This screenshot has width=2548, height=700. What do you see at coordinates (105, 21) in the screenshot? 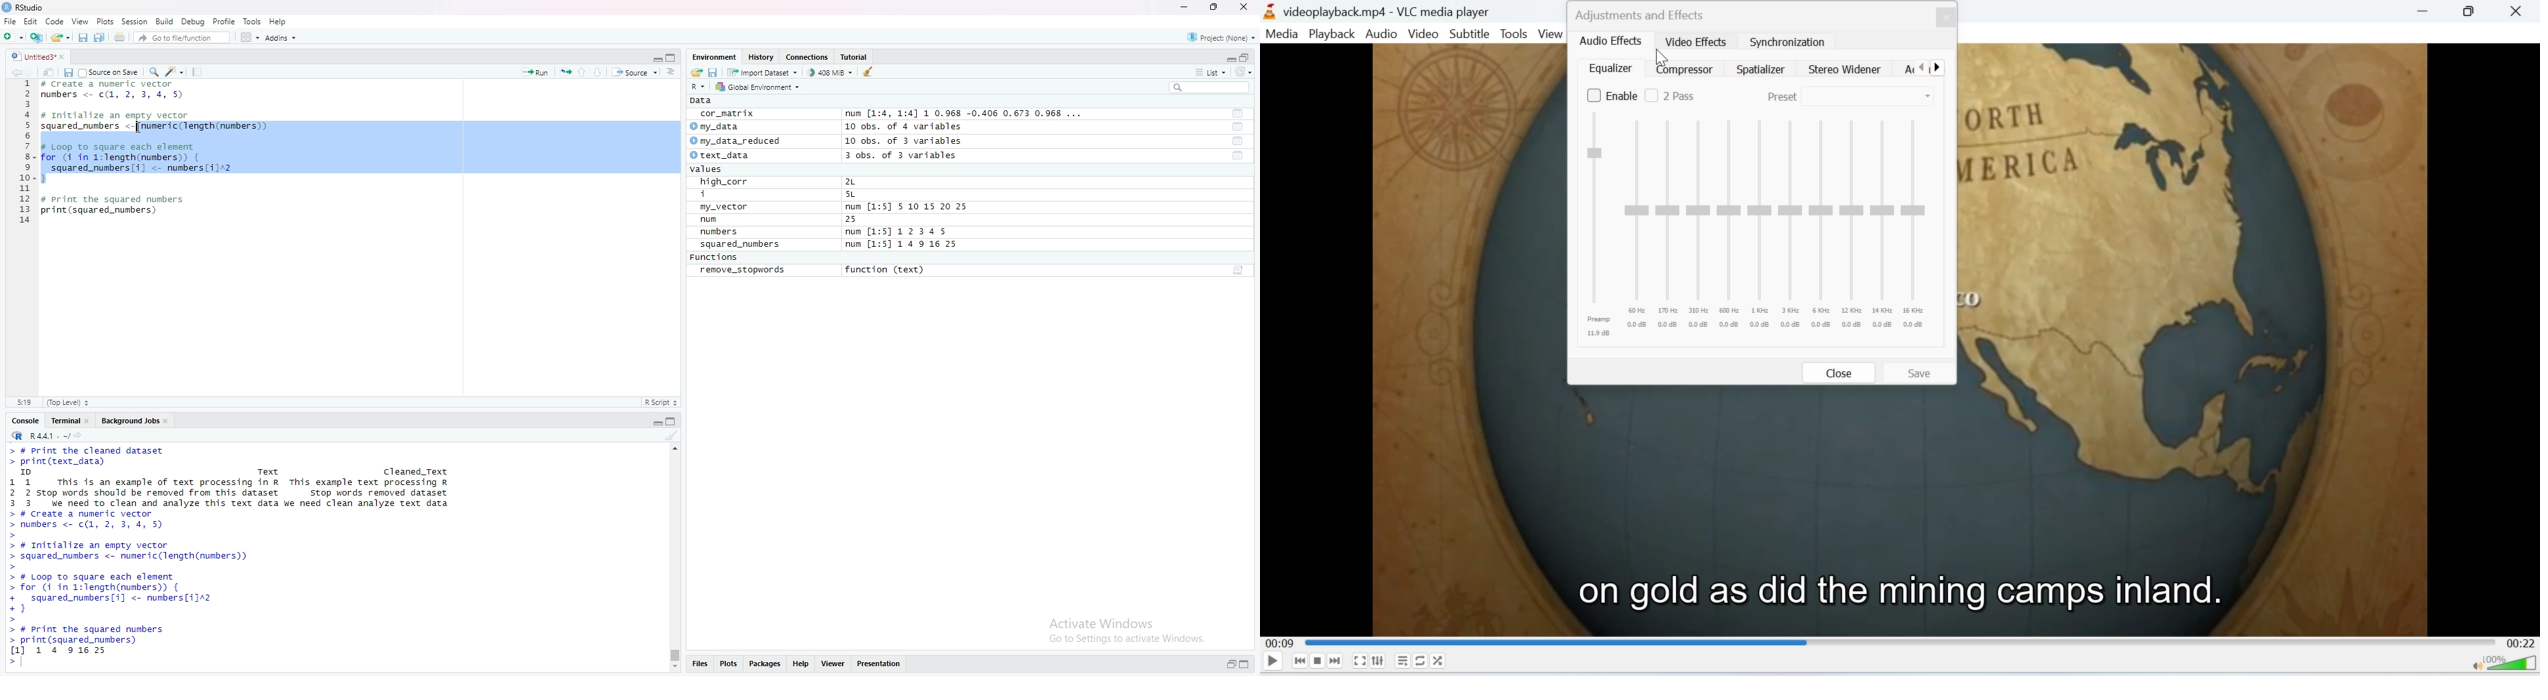
I see `Plots` at bounding box center [105, 21].